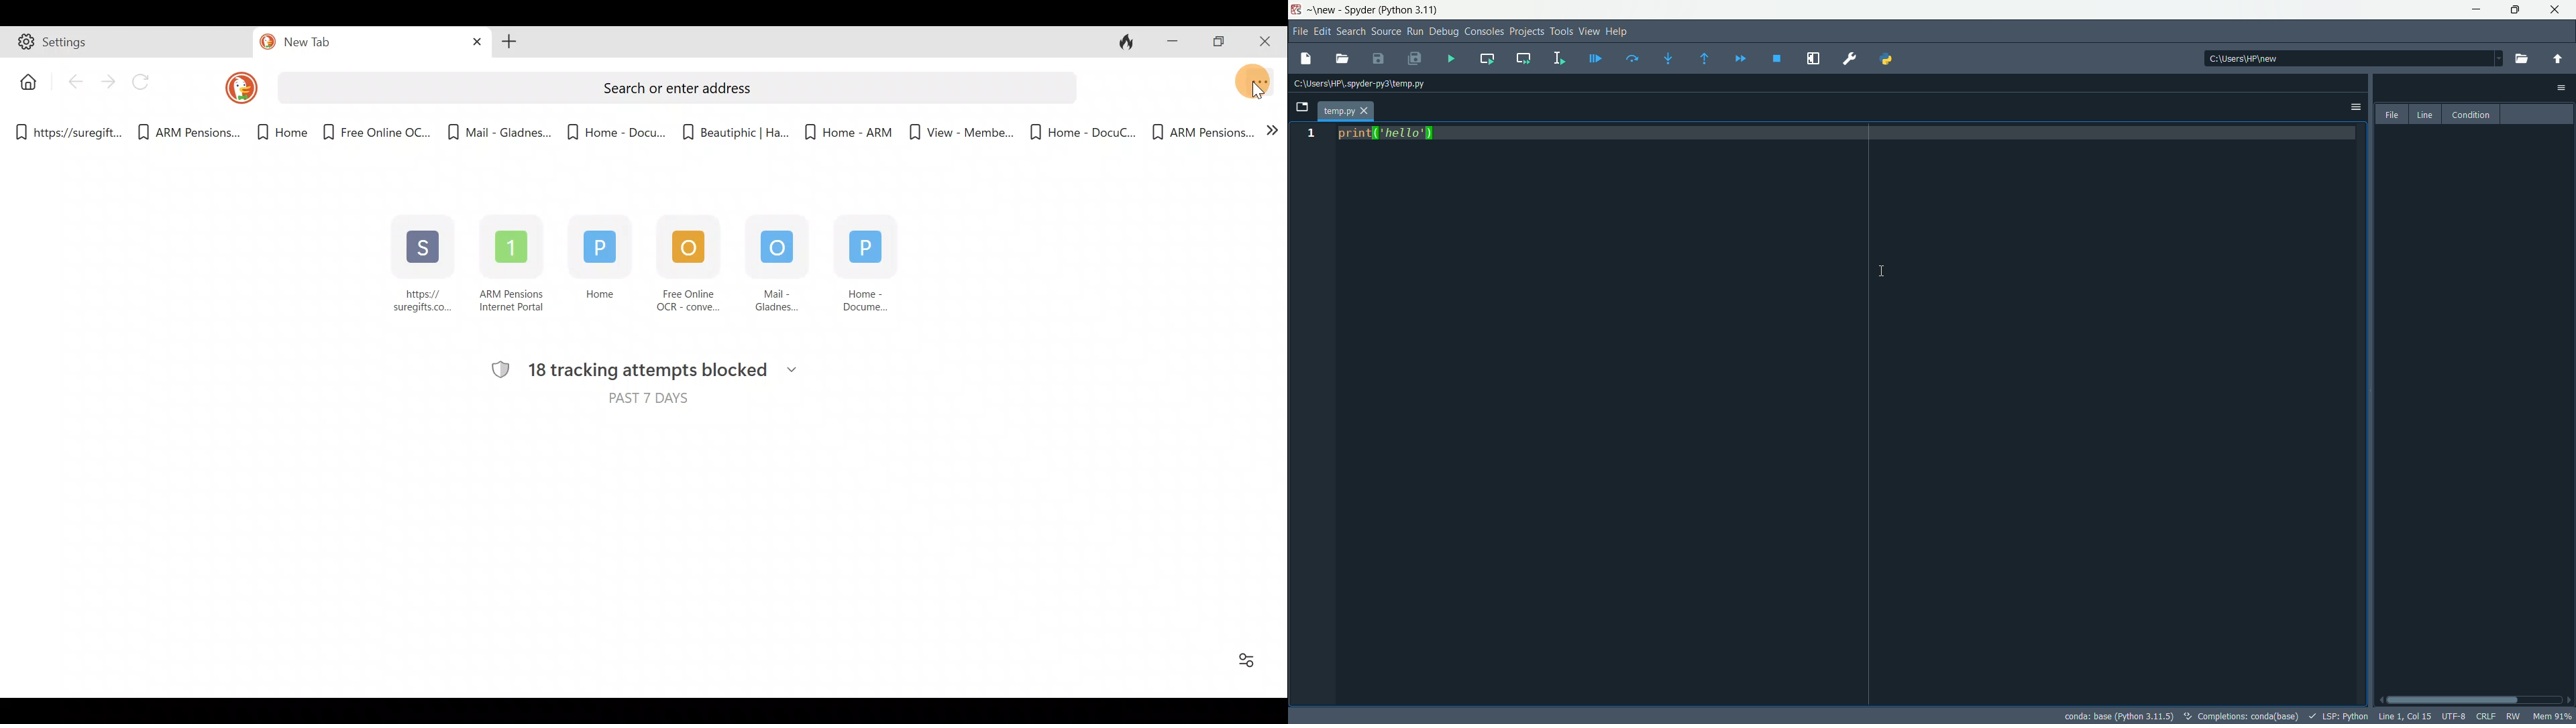  I want to click on preferences, so click(1850, 59).